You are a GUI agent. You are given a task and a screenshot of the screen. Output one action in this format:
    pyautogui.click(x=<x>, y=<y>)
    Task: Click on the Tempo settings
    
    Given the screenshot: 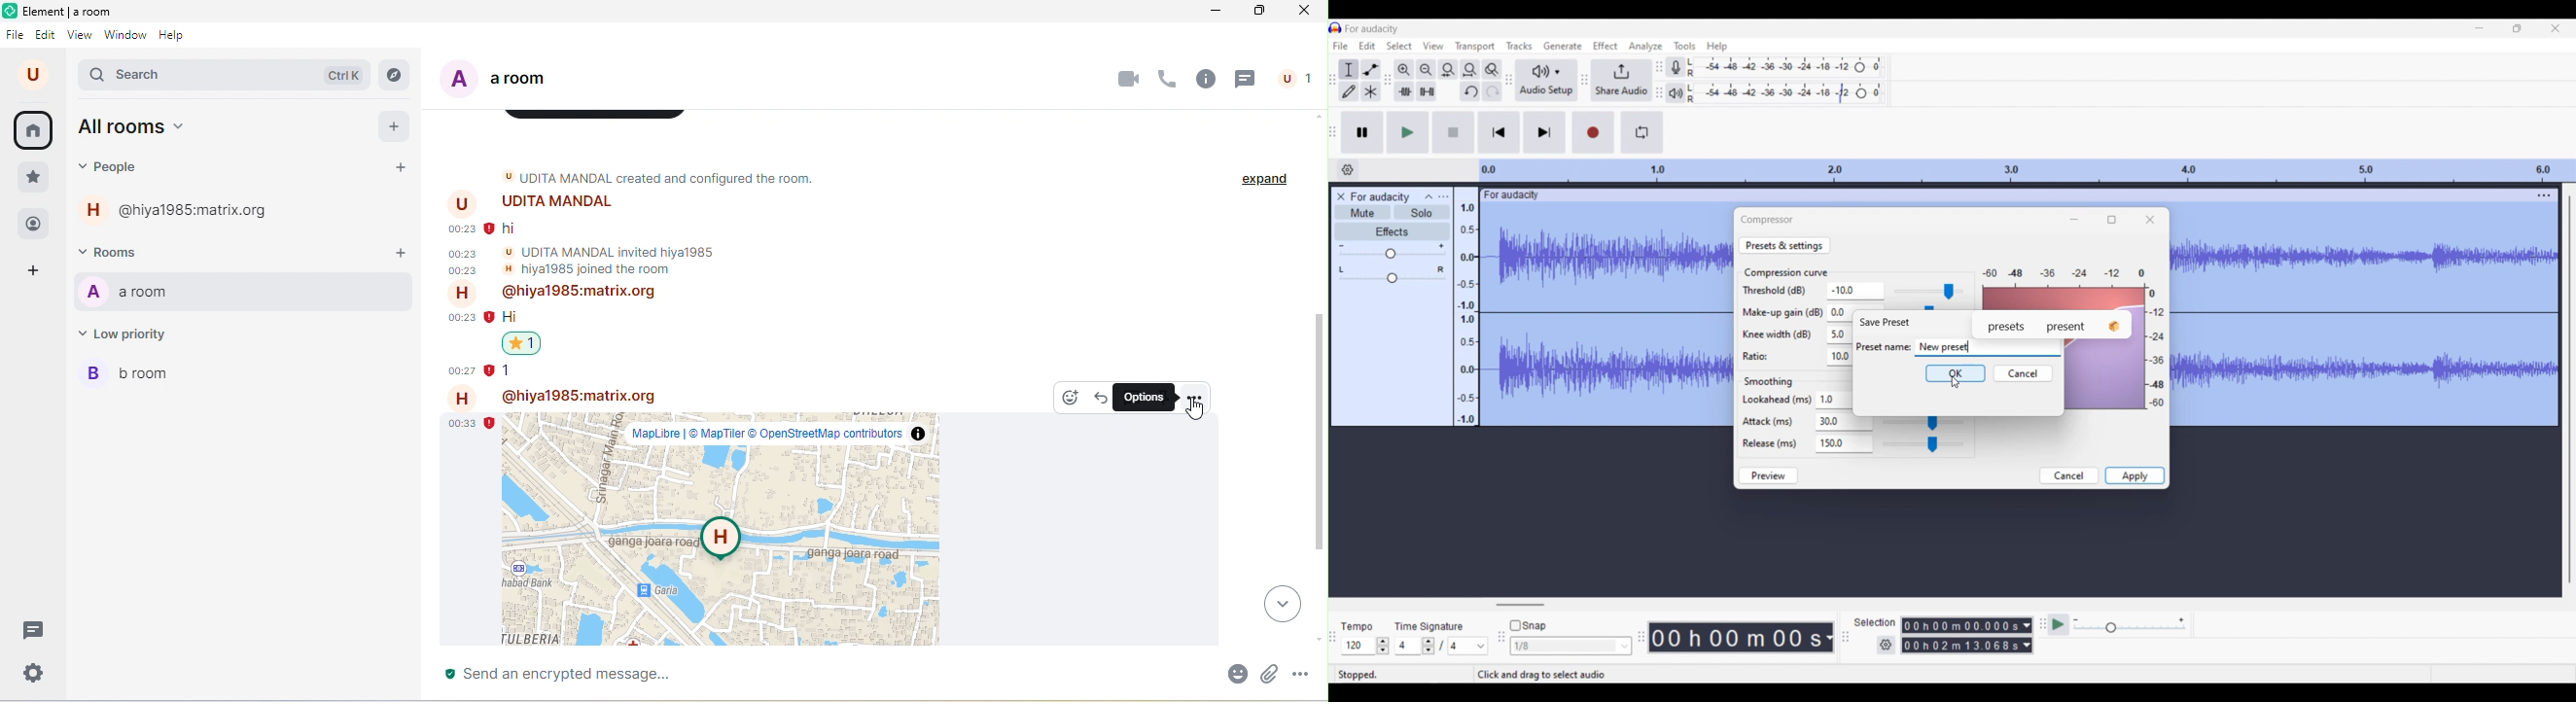 What is the action you would take?
    pyautogui.click(x=1365, y=645)
    